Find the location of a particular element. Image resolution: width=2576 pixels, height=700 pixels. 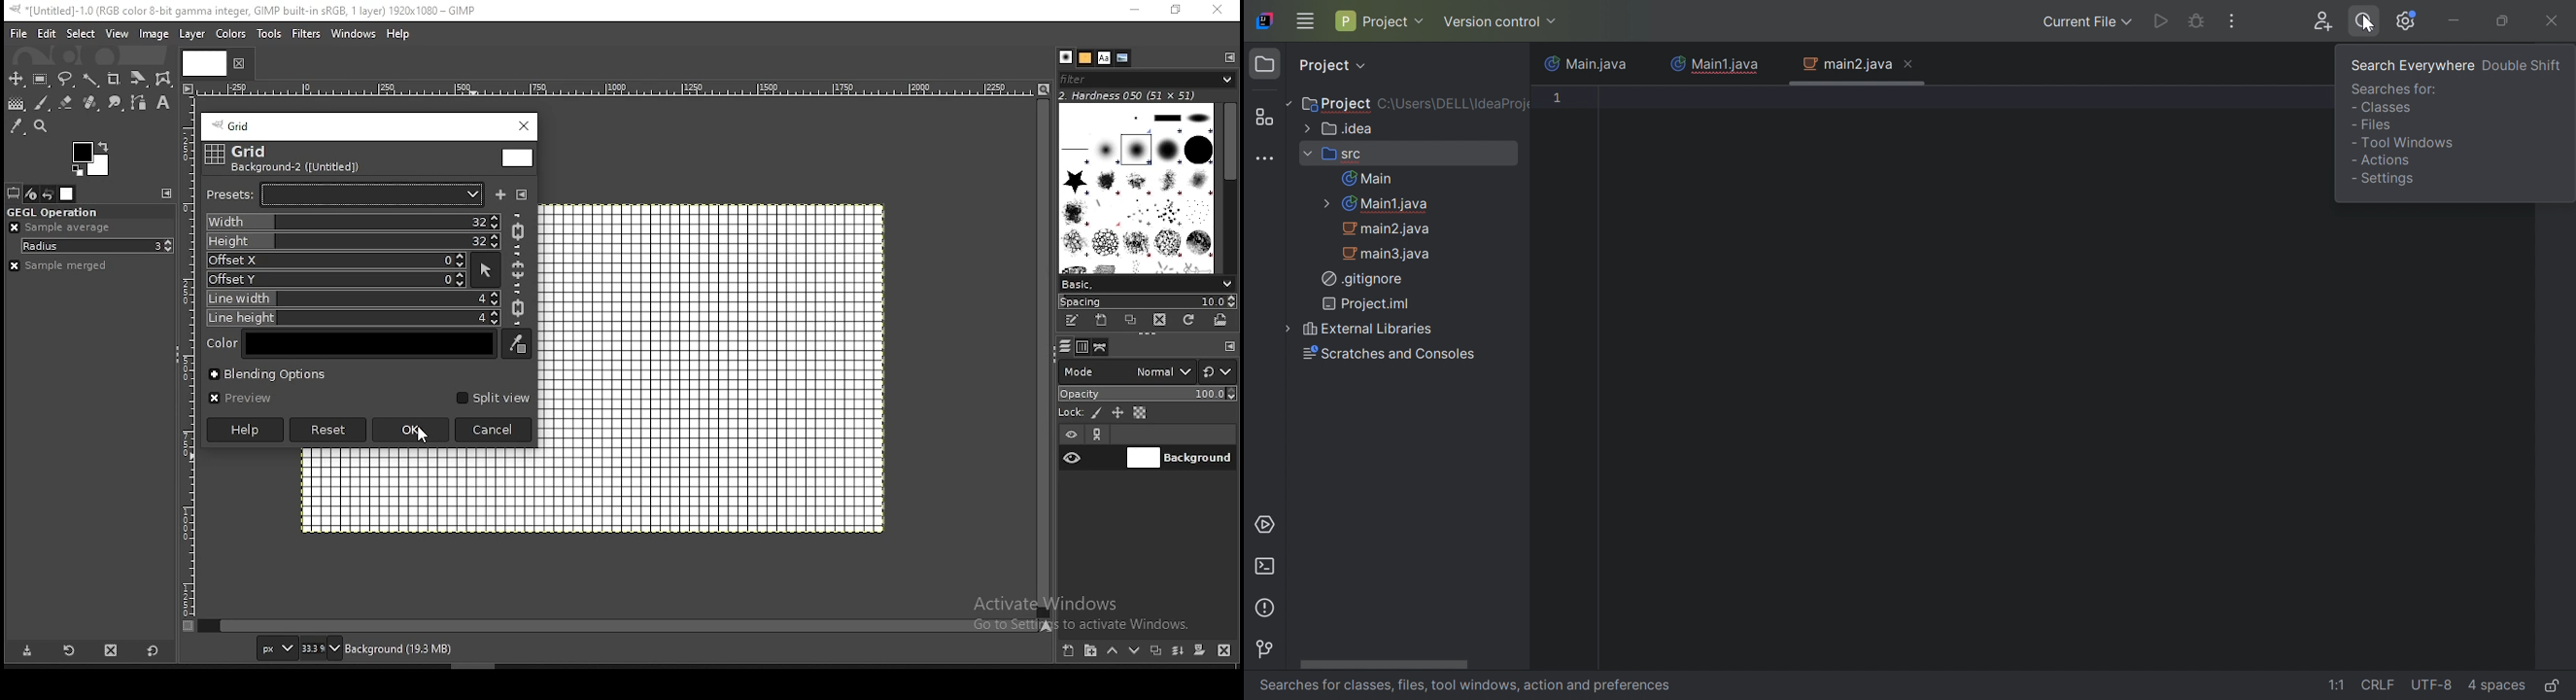

layer is located at coordinates (192, 34).